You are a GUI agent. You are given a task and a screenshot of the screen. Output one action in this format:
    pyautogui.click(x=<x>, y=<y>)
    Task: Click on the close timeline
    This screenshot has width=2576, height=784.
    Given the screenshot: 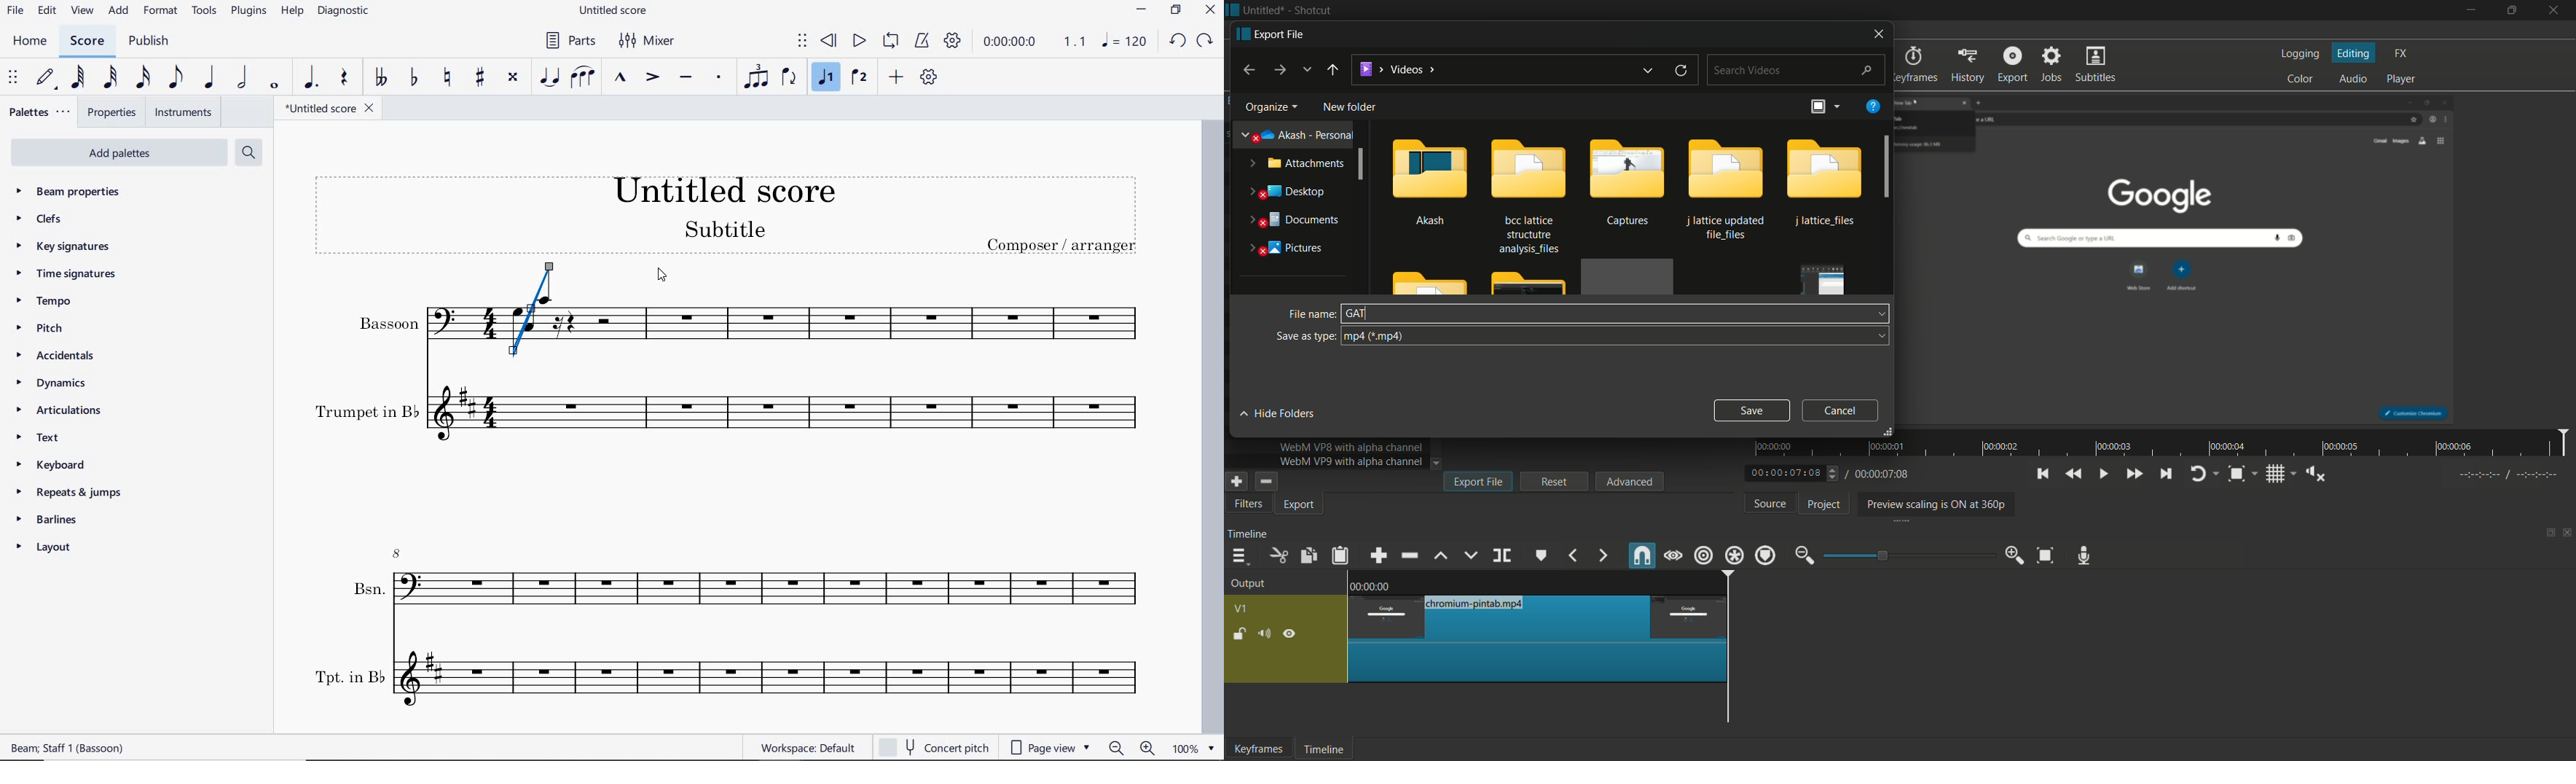 What is the action you would take?
    pyautogui.click(x=2568, y=534)
    